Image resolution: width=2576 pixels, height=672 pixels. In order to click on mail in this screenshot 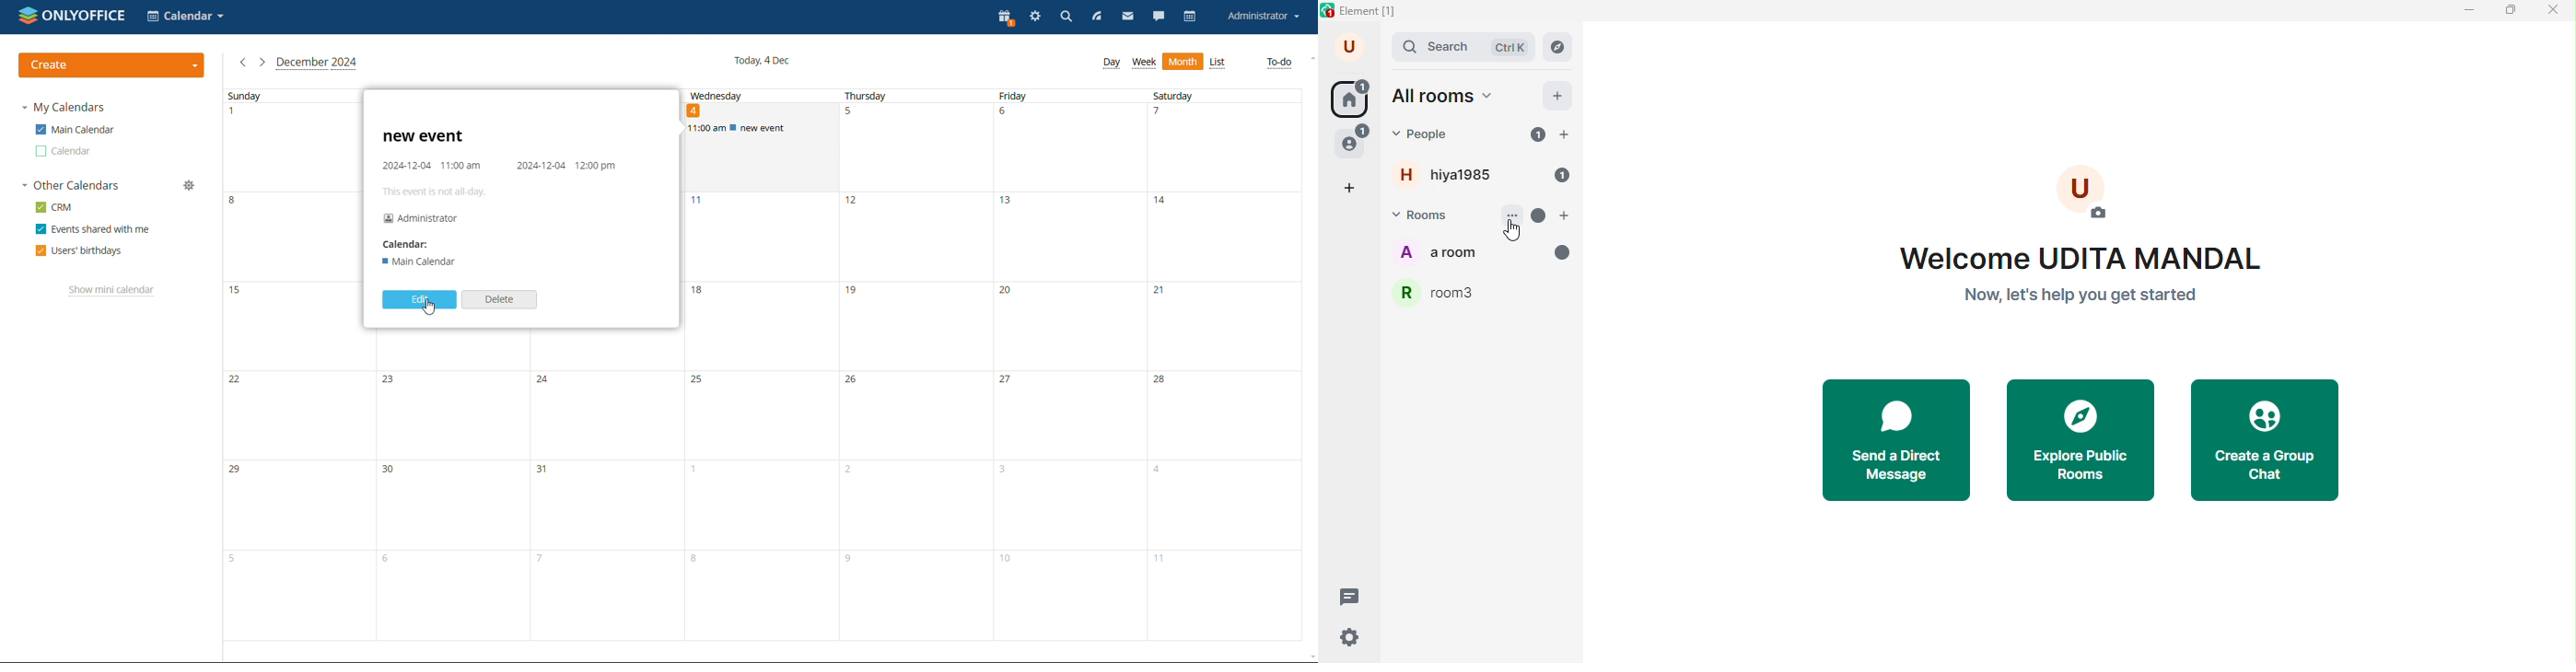, I will do `click(1127, 18)`.